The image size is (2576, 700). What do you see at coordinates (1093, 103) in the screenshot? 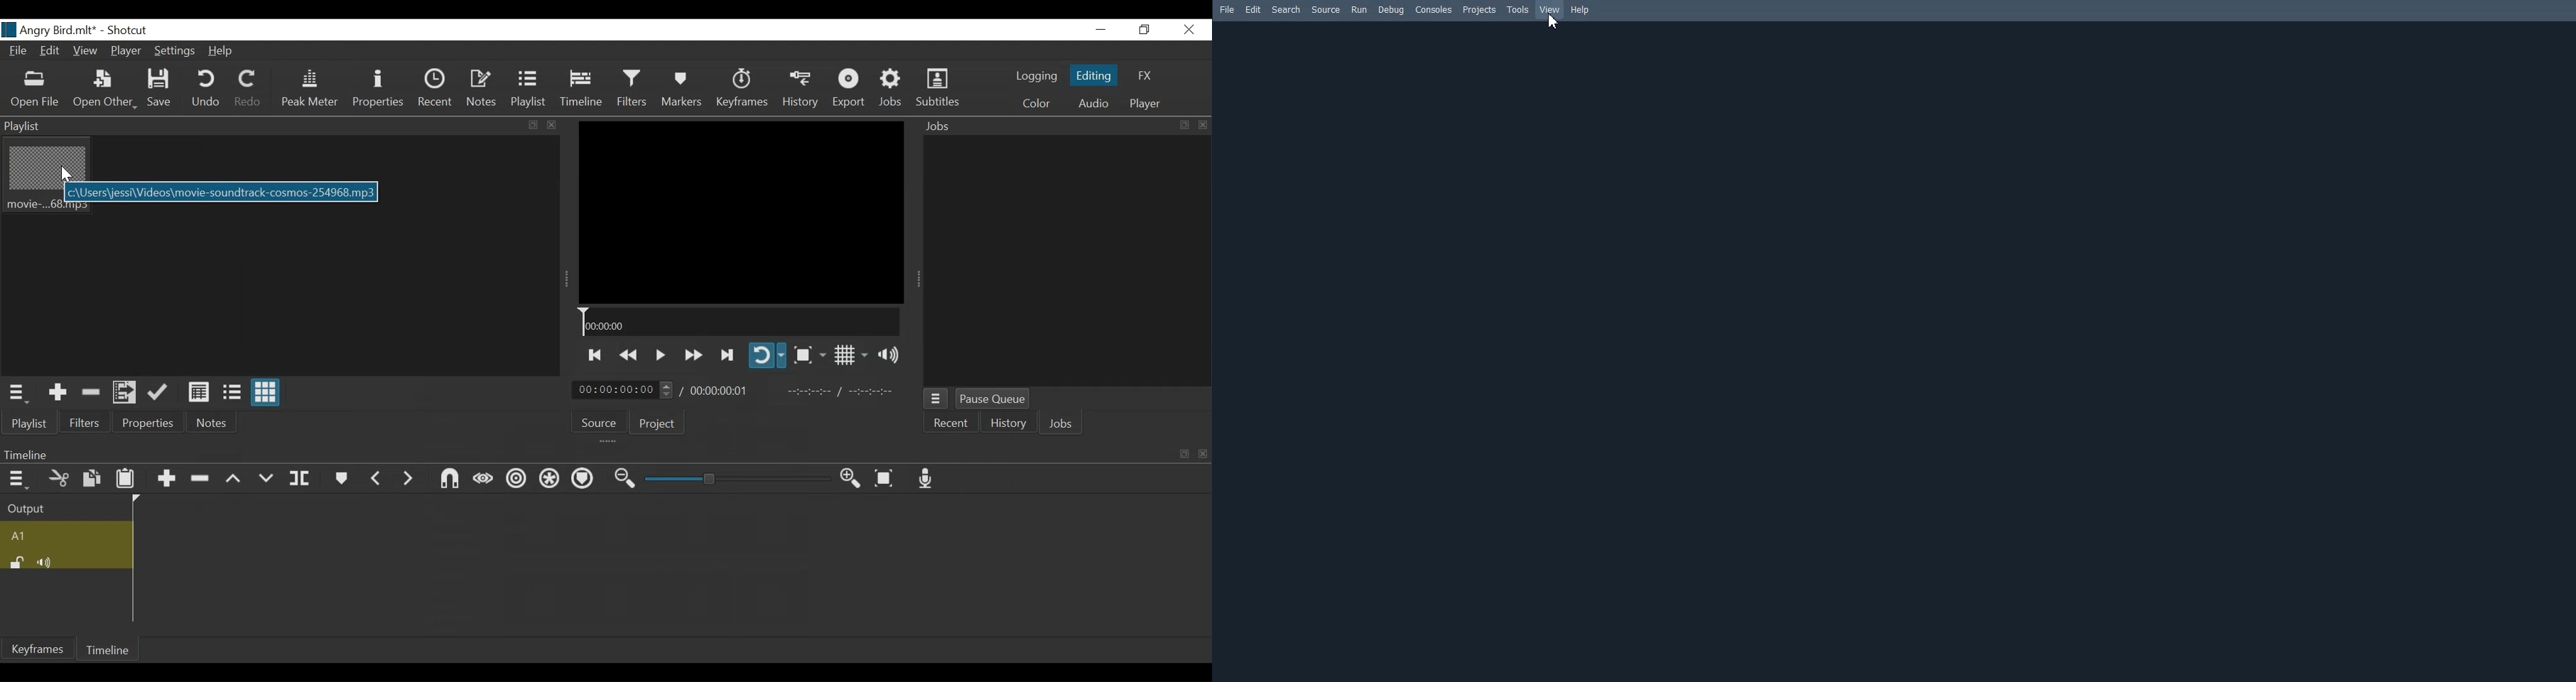
I see `Audio` at bounding box center [1093, 103].